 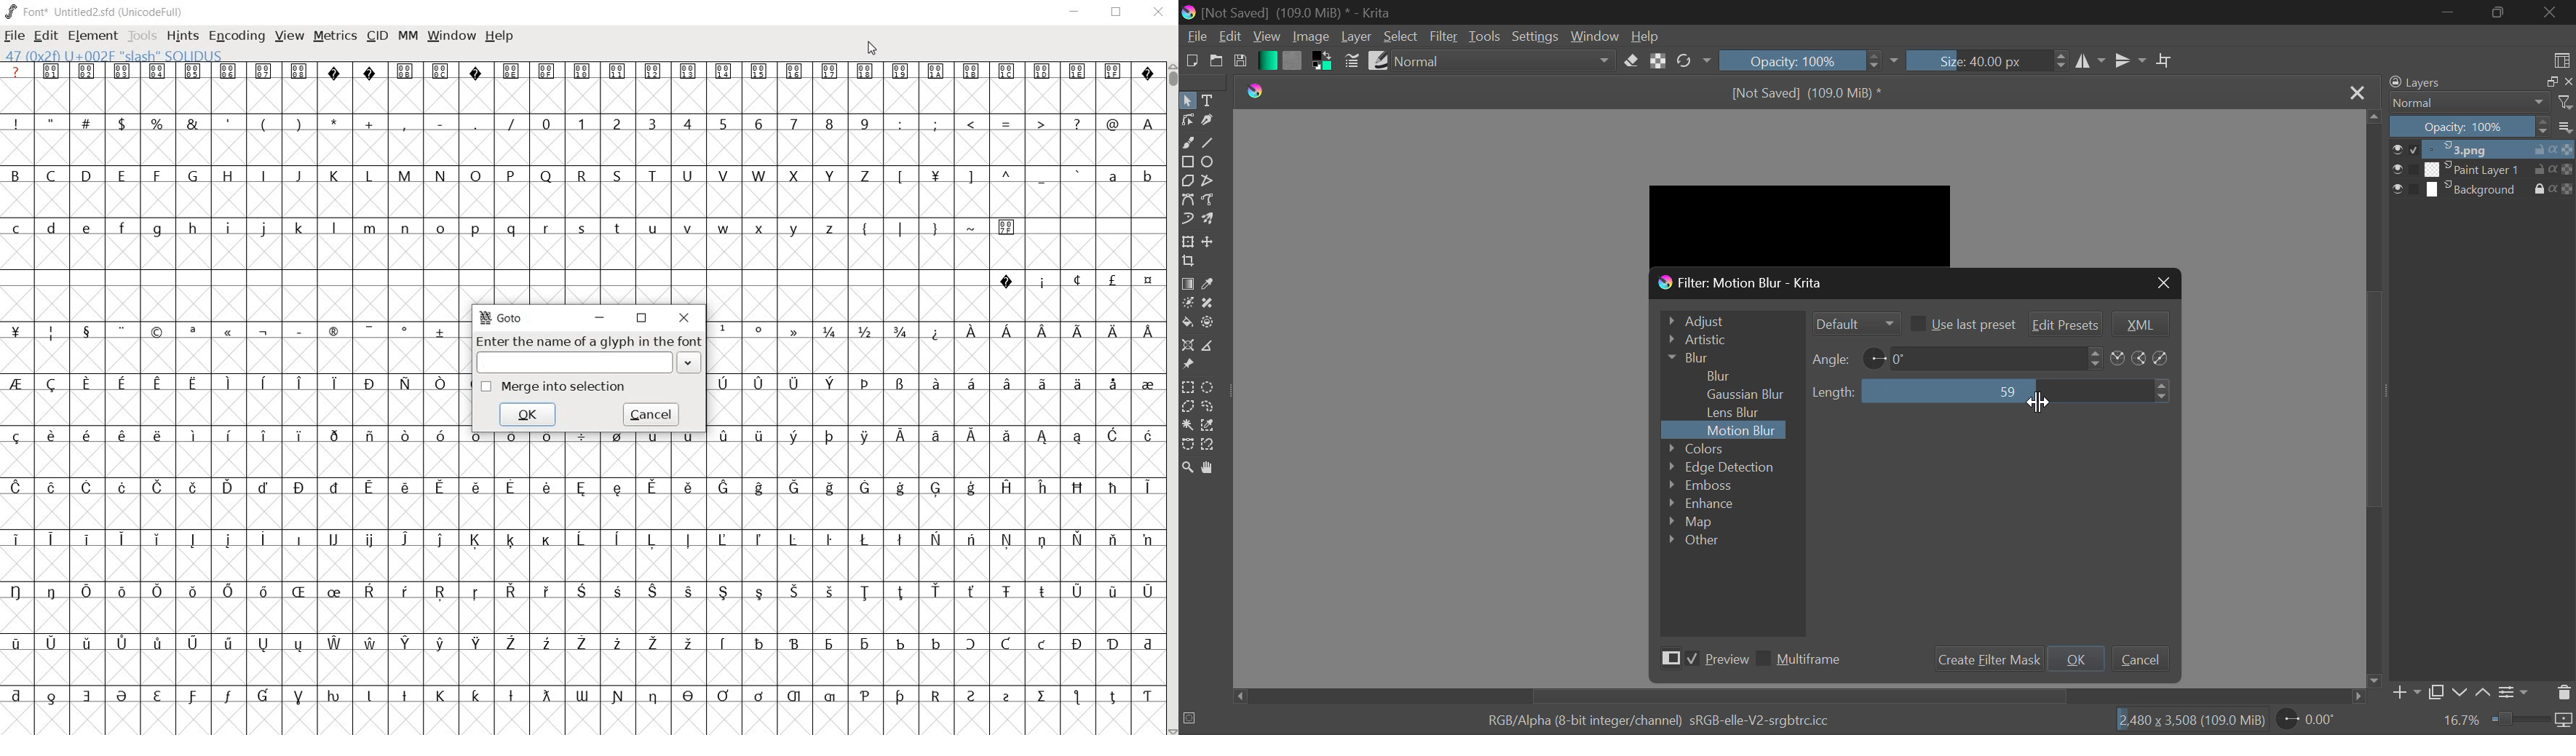 I want to click on Size: 40.00 px, so click(x=1976, y=61).